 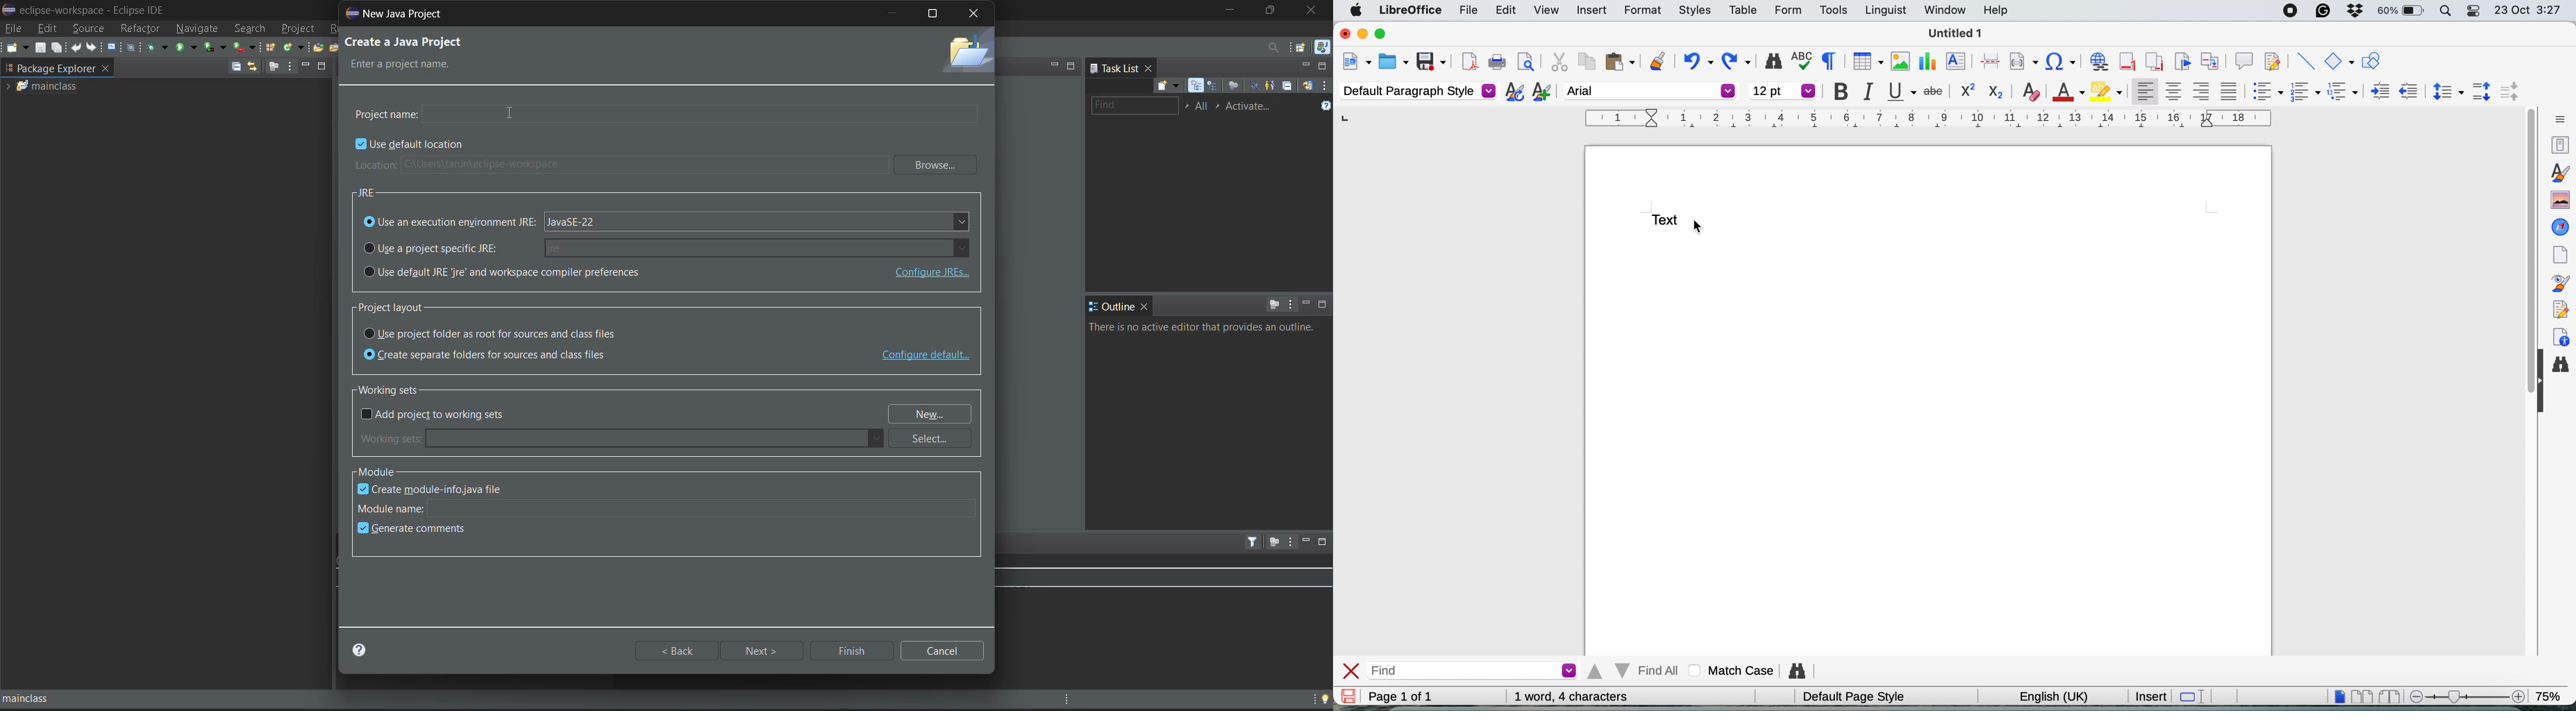 What do you see at coordinates (1588, 8) in the screenshot?
I see `insert` at bounding box center [1588, 8].